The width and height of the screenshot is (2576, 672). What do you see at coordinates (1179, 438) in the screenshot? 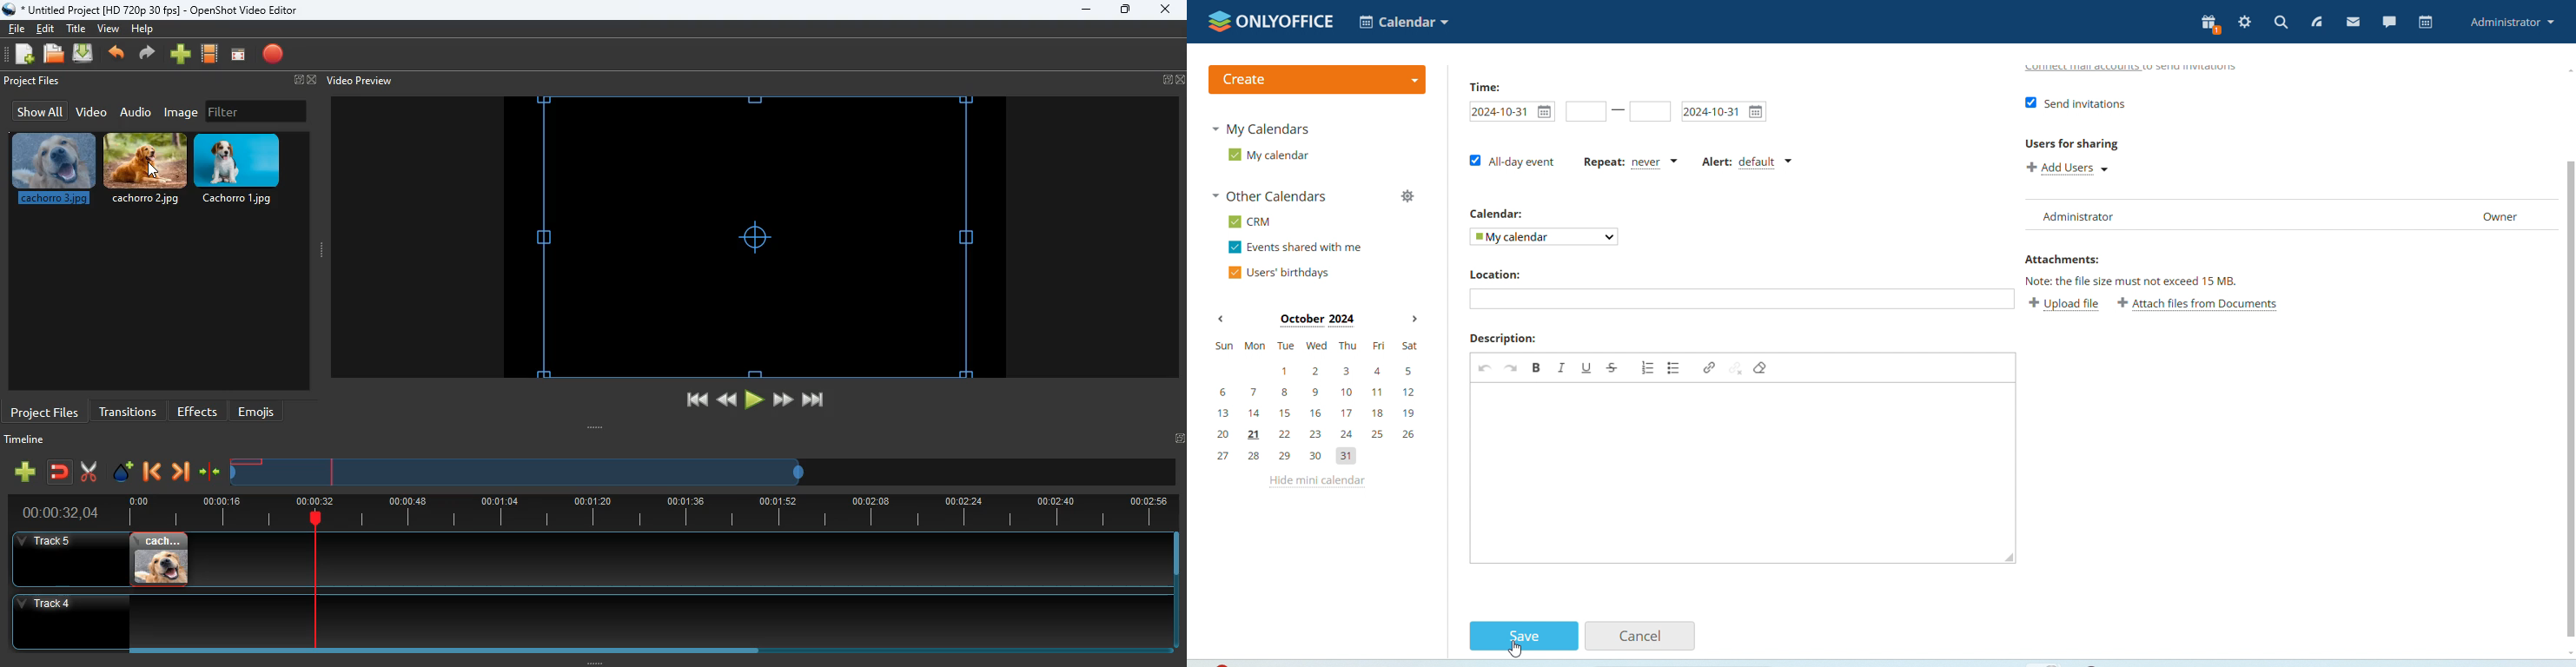
I see `Fullscreen` at bounding box center [1179, 438].